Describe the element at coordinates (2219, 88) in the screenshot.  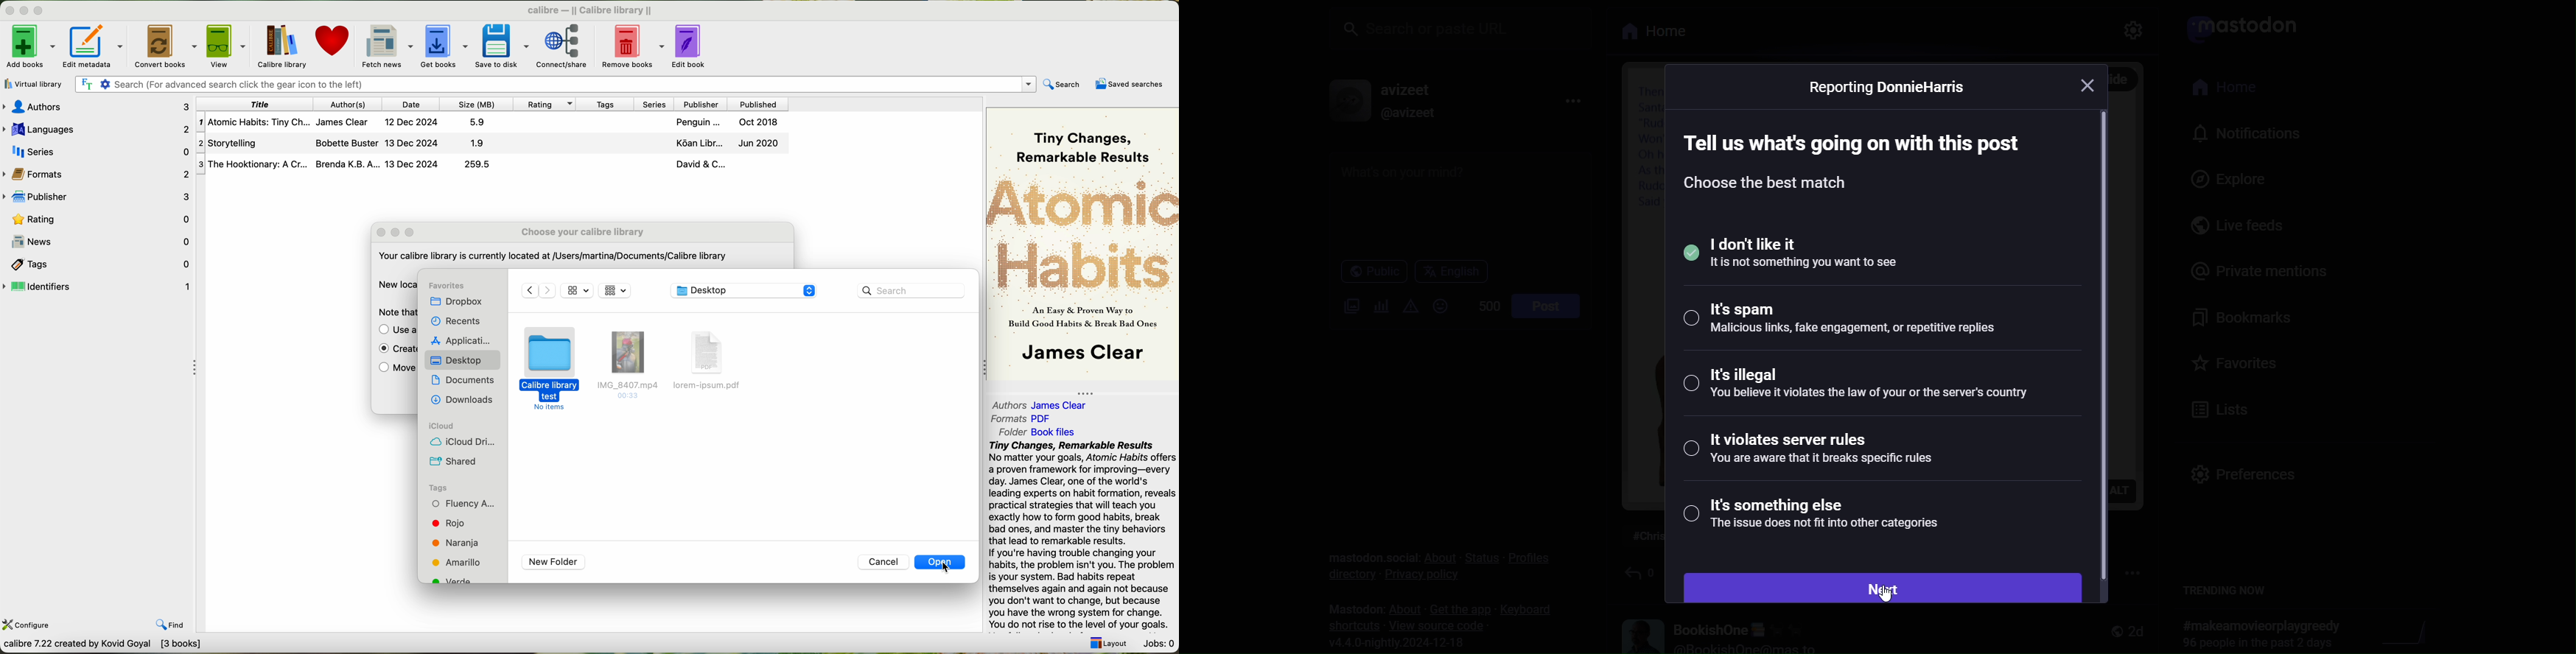
I see `home` at that location.